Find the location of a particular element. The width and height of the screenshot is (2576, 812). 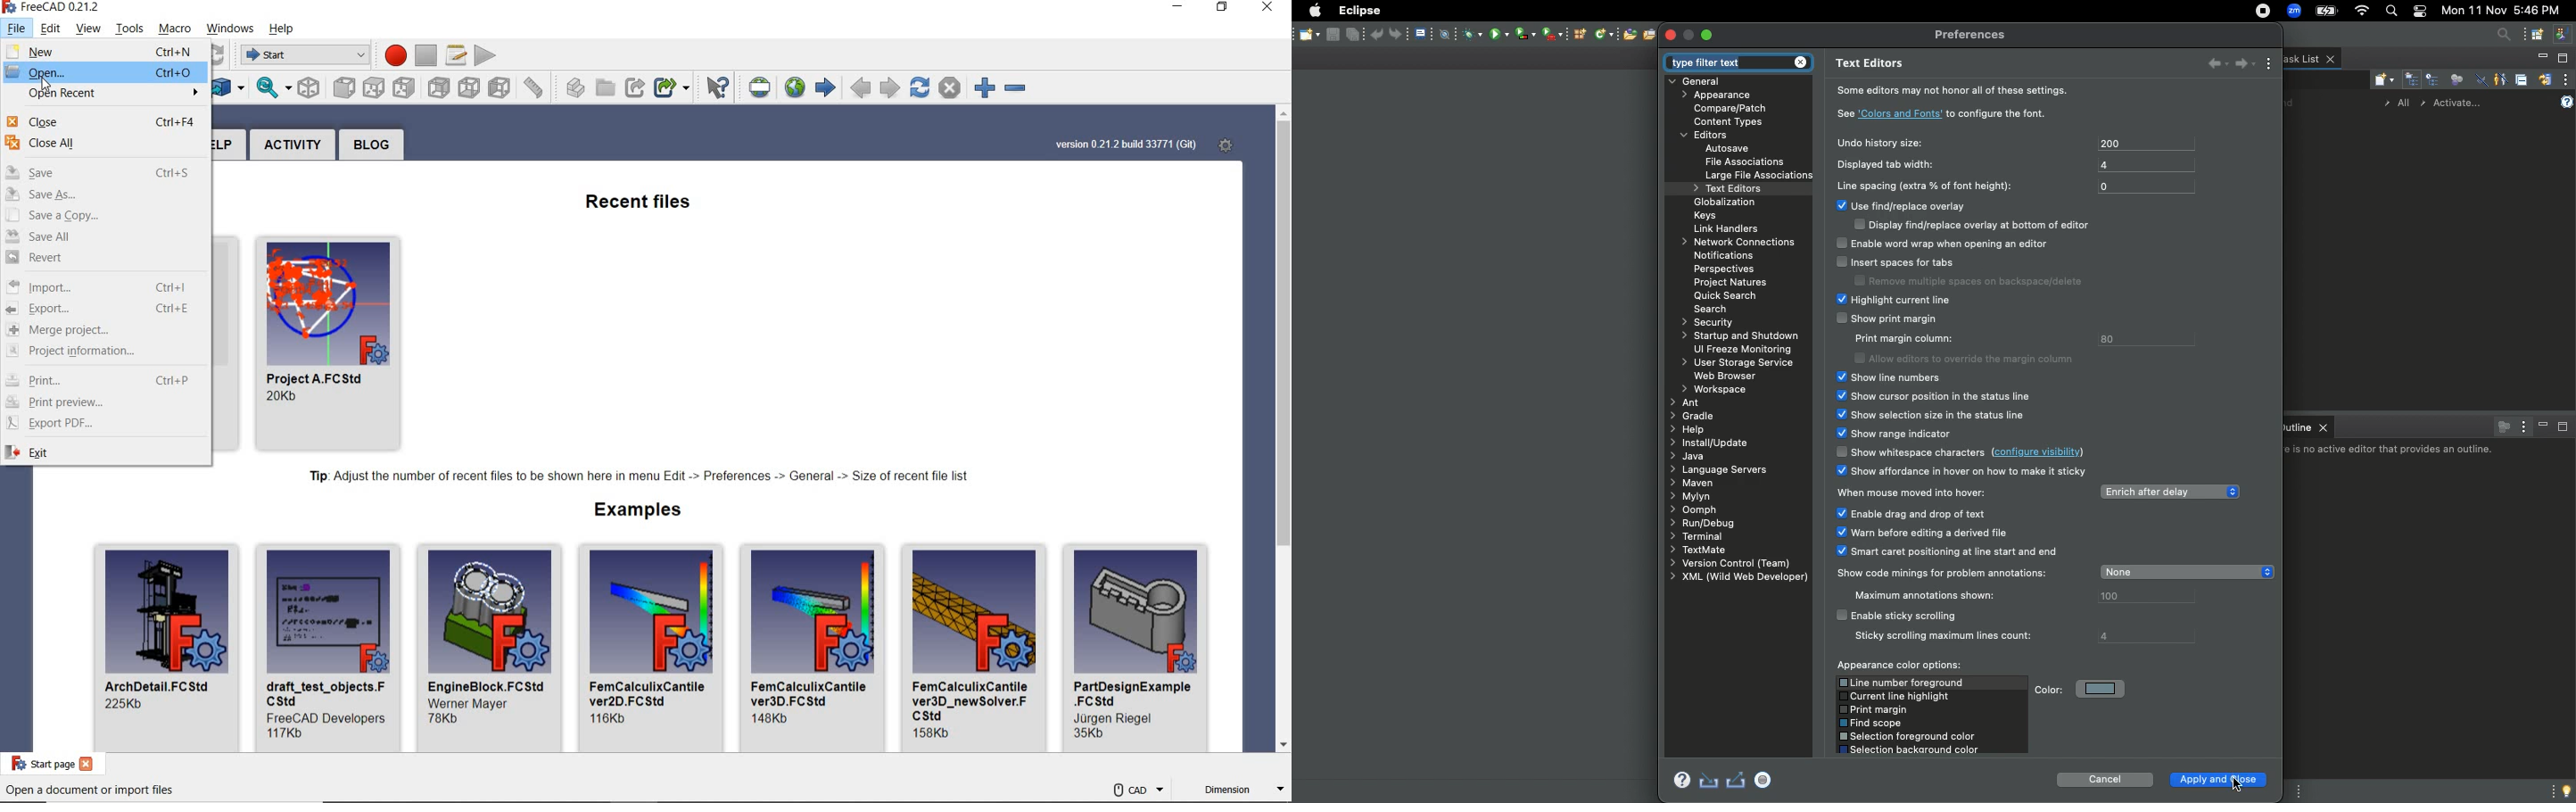

Cancel is located at coordinates (2106, 777).